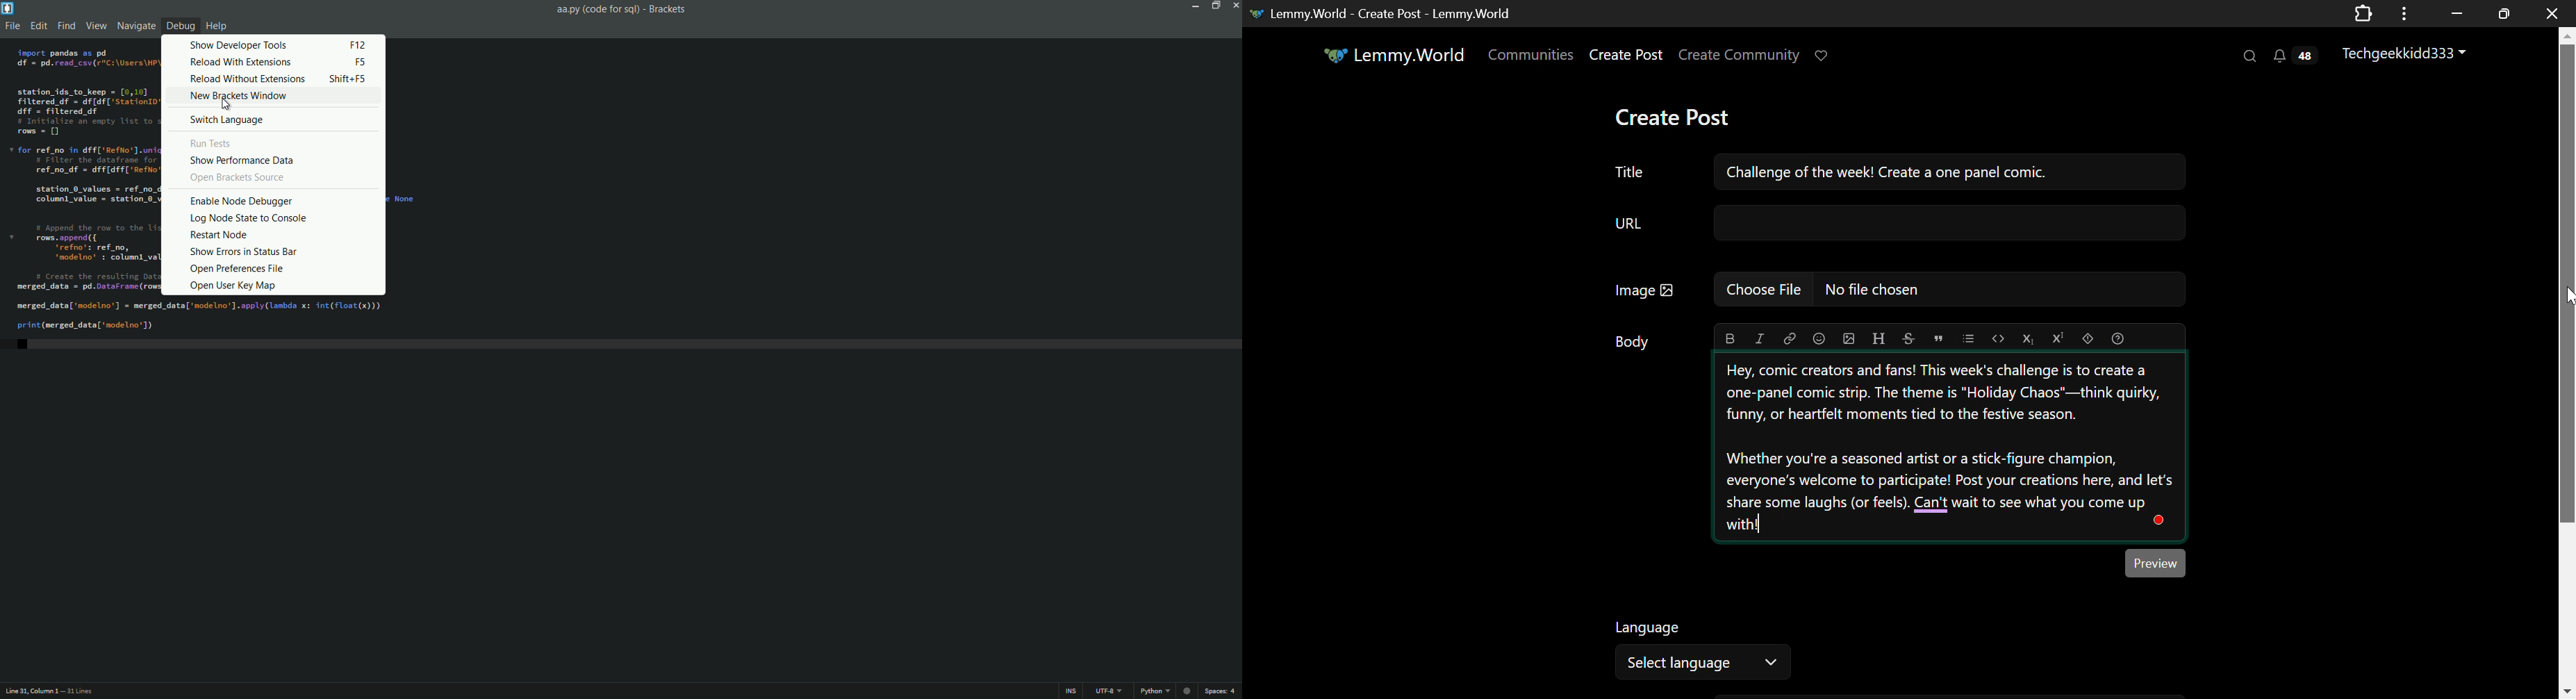 The width and height of the screenshot is (2576, 700). Describe the element at coordinates (238, 178) in the screenshot. I see `Open brackets source` at that location.